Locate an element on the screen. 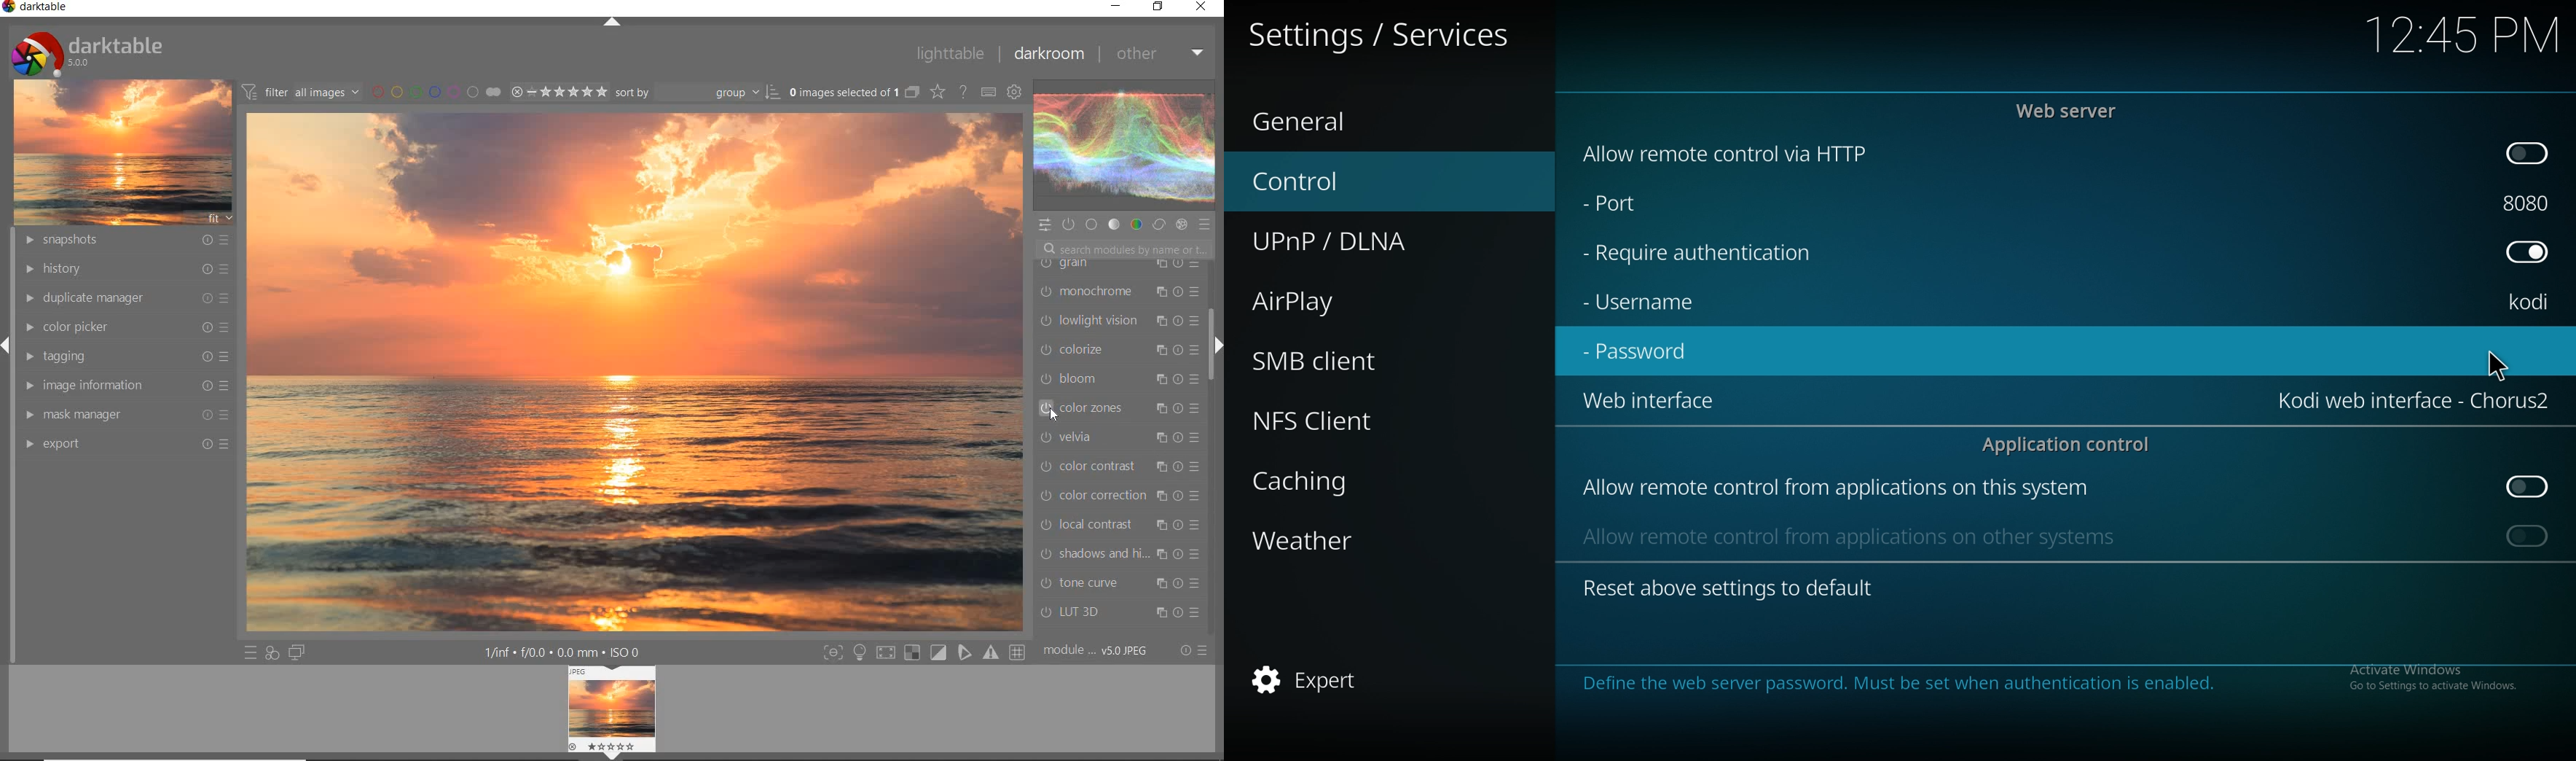 The width and height of the screenshot is (2576, 784). IMAGE is located at coordinates (122, 151).